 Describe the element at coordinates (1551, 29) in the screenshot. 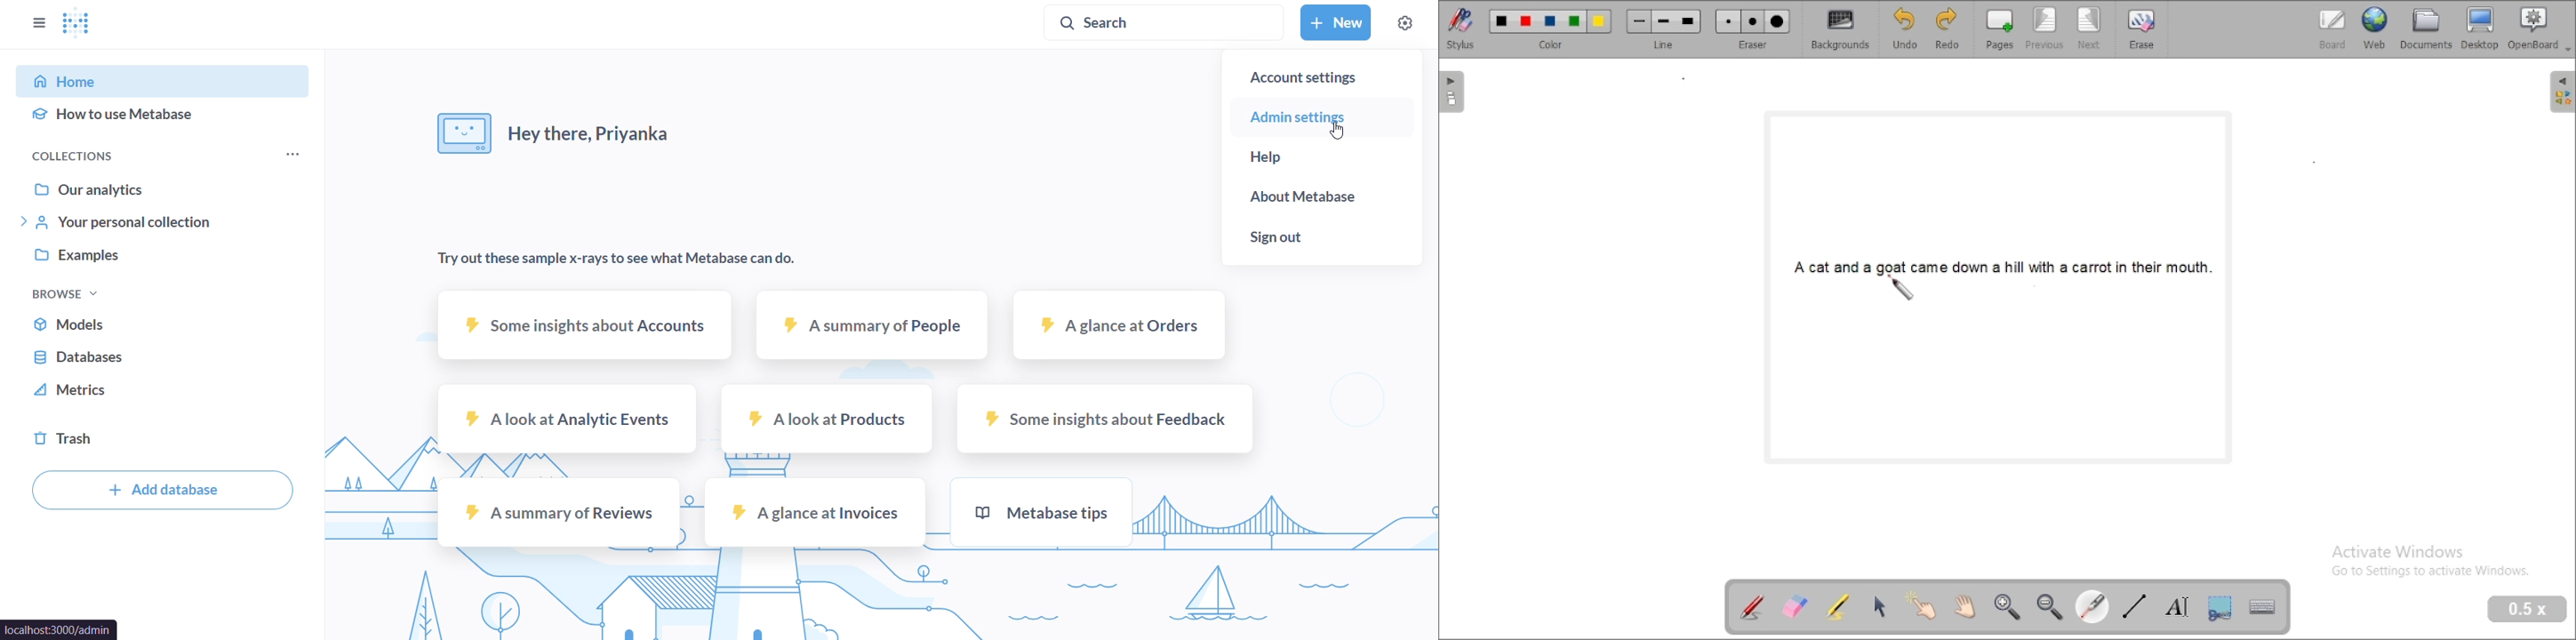

I see `color` at that location.